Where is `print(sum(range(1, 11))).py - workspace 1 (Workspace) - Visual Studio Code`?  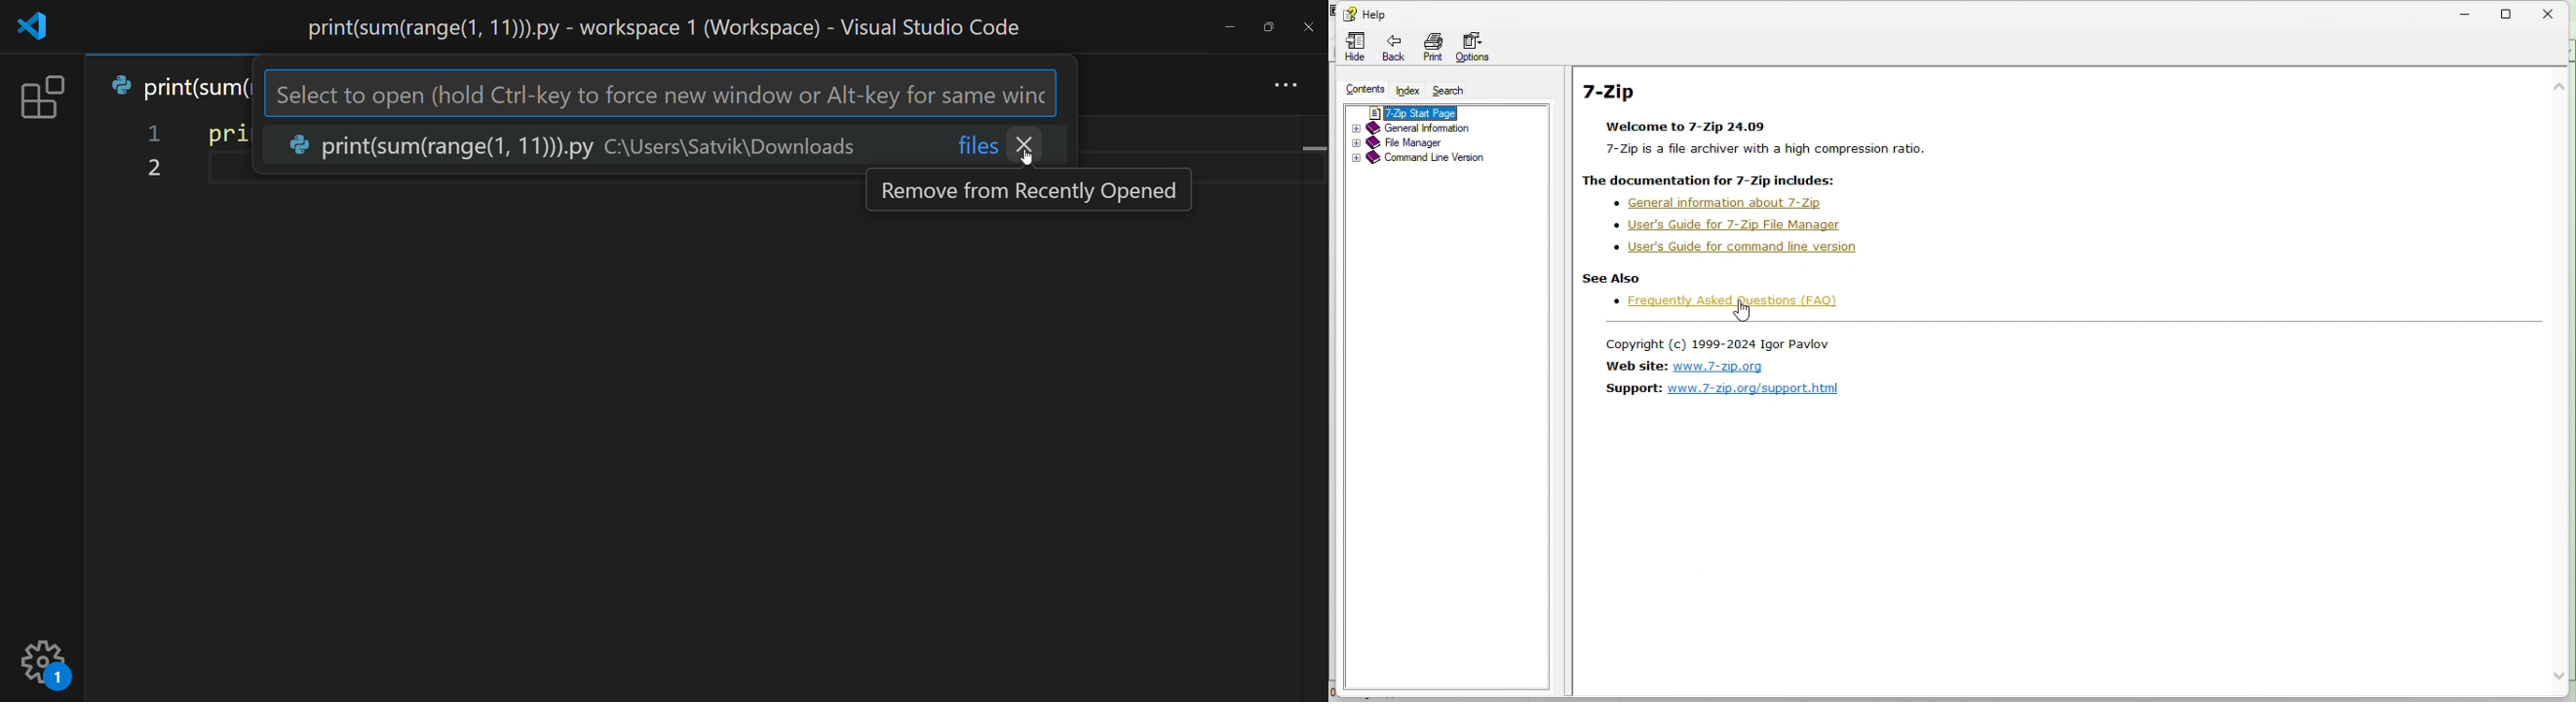 print(sum(range(1, 11))).py - workspace 1 (Workspace) - Visual Studio Code is located at coordinates (649, 26).